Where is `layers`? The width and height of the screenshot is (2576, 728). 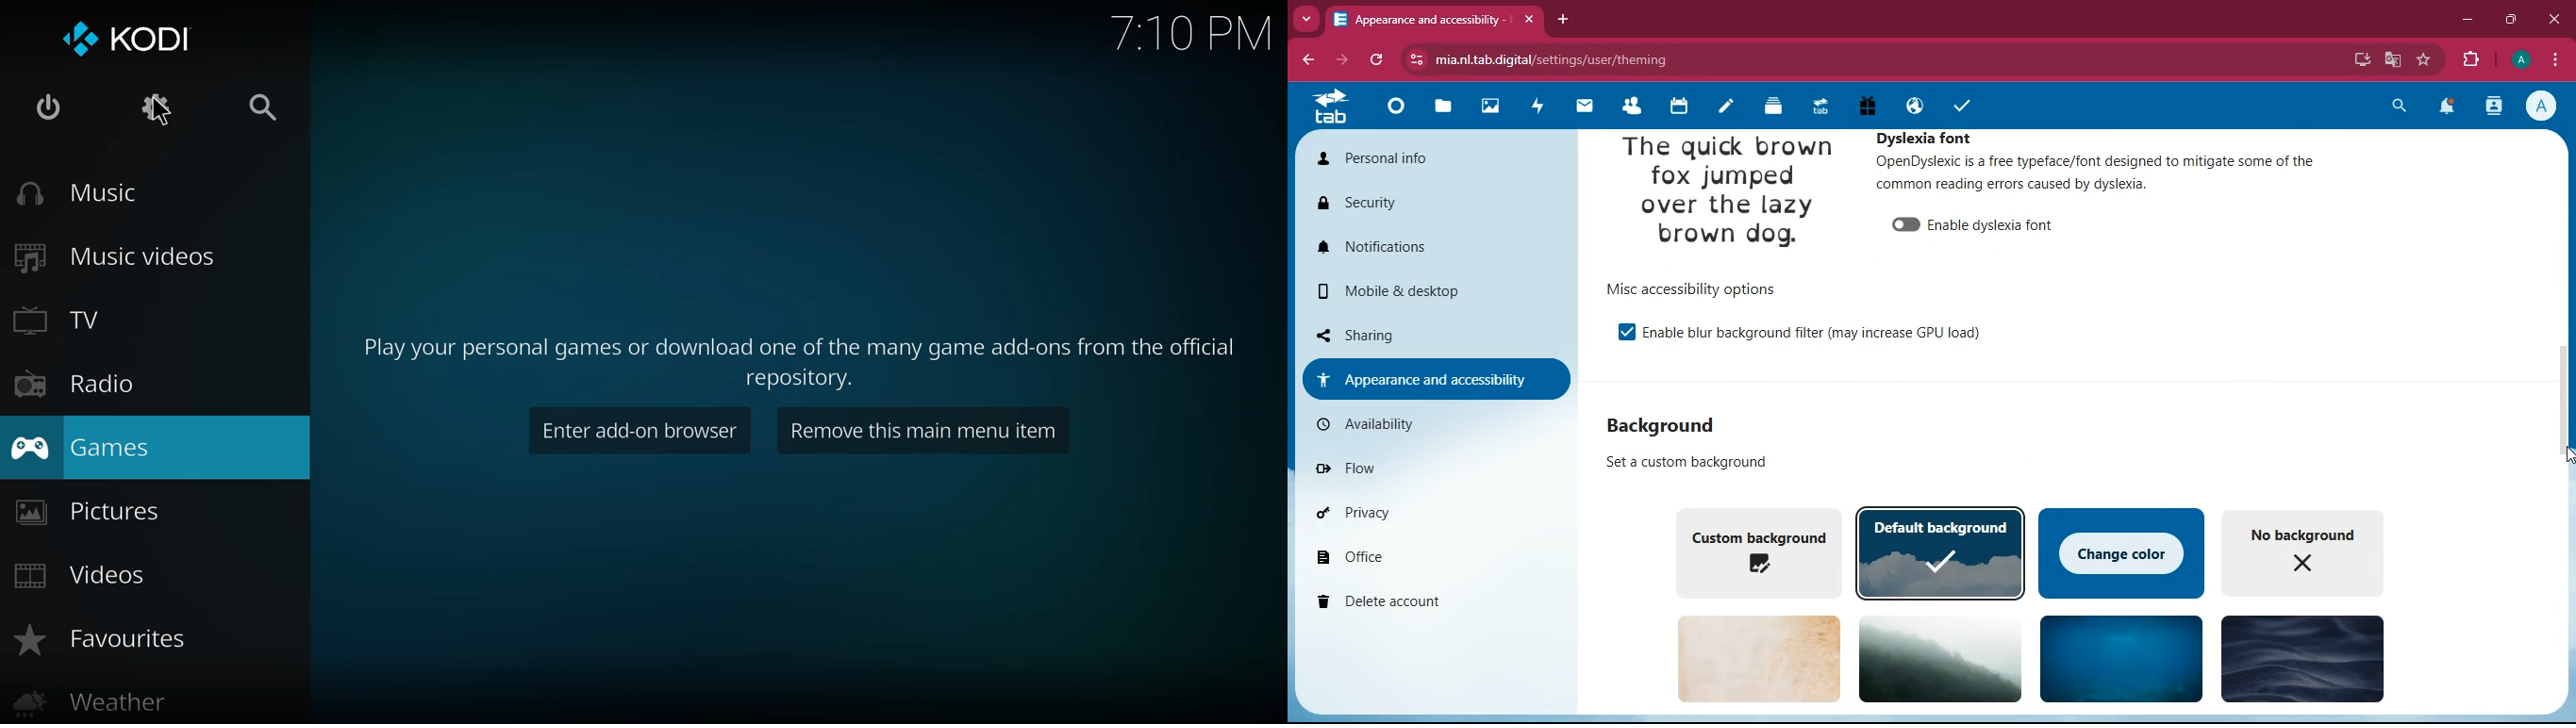
layers is located at coordinates (1770, 107).